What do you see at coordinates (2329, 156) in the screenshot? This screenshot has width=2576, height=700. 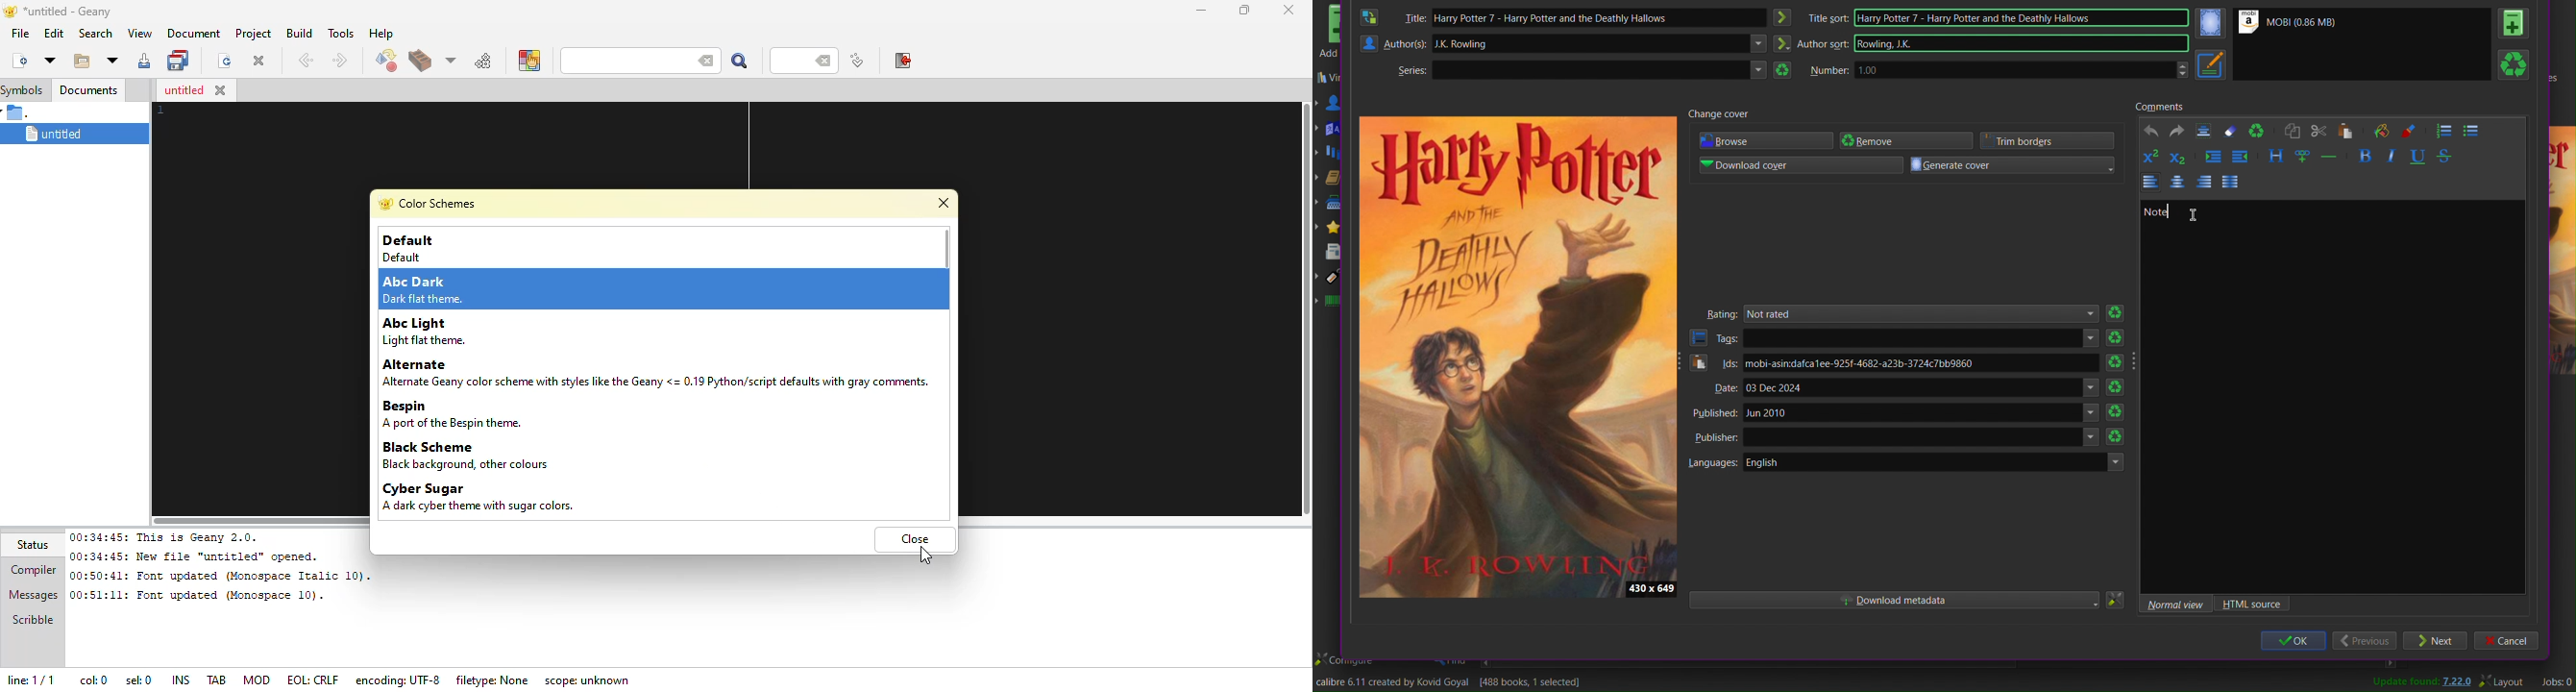 I see `Insert seperator` at bounding box center [2329, 156].